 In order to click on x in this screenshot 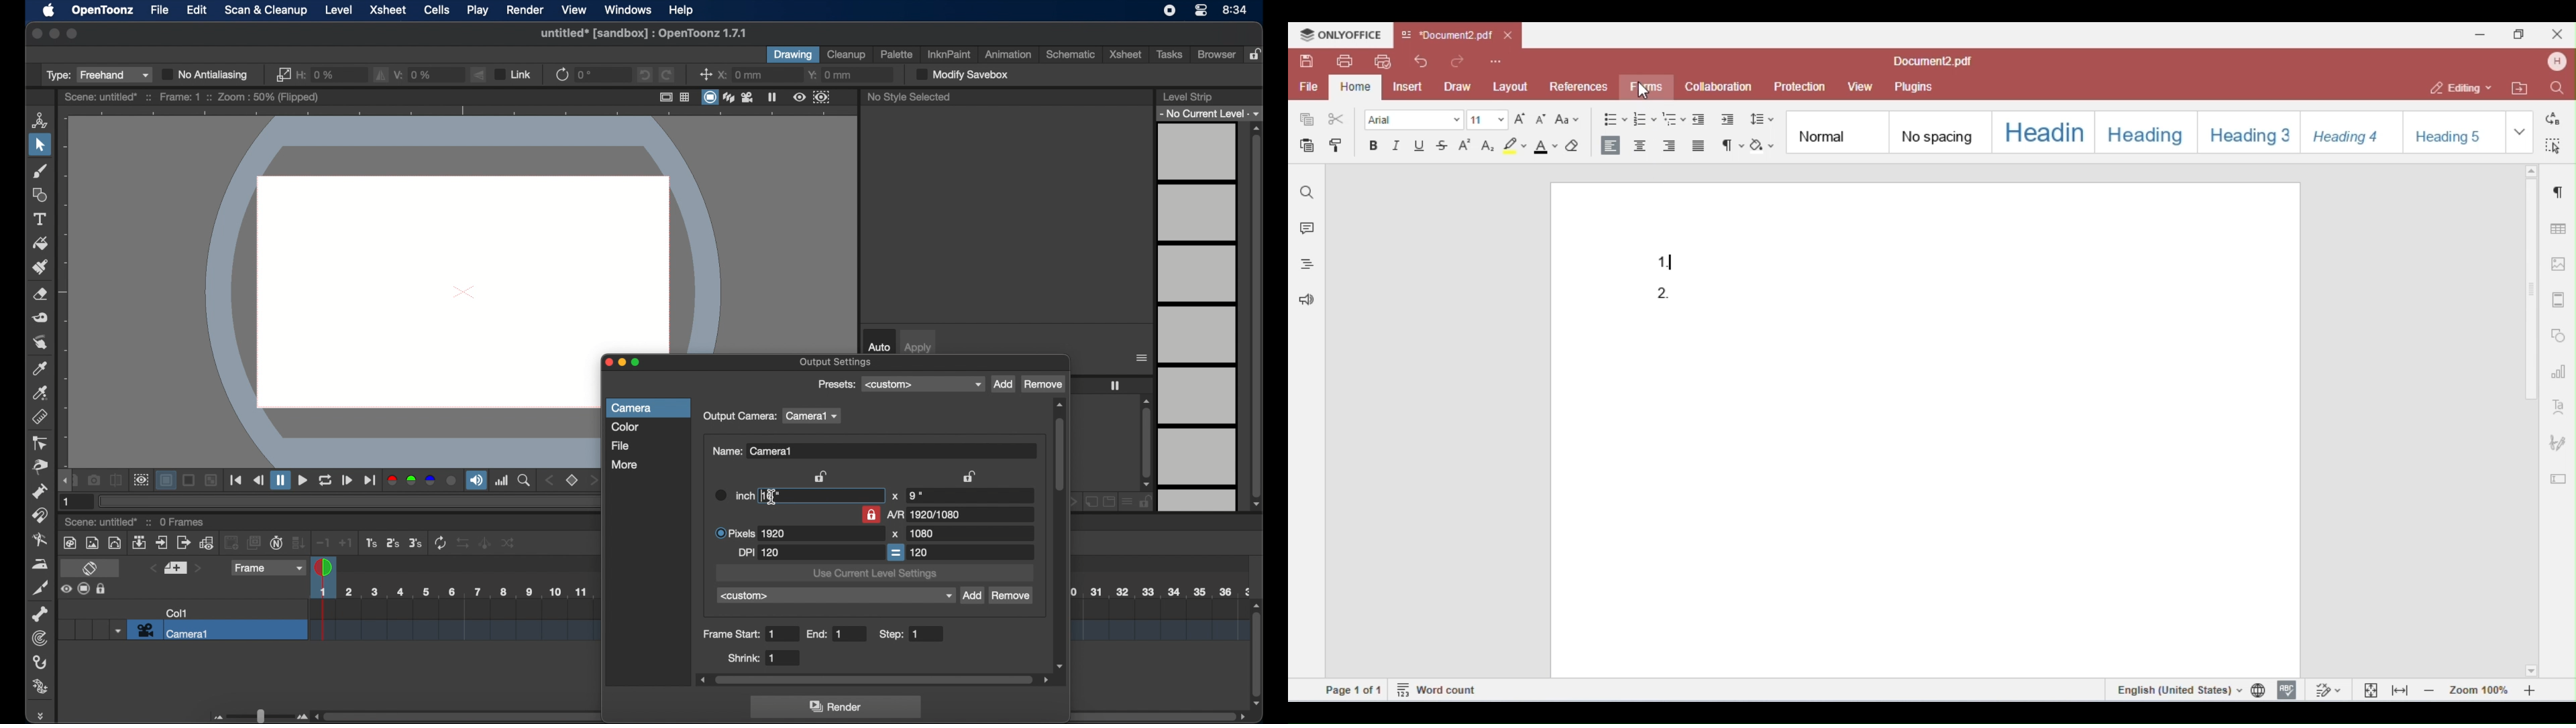, I will do `click(895, 497)`.